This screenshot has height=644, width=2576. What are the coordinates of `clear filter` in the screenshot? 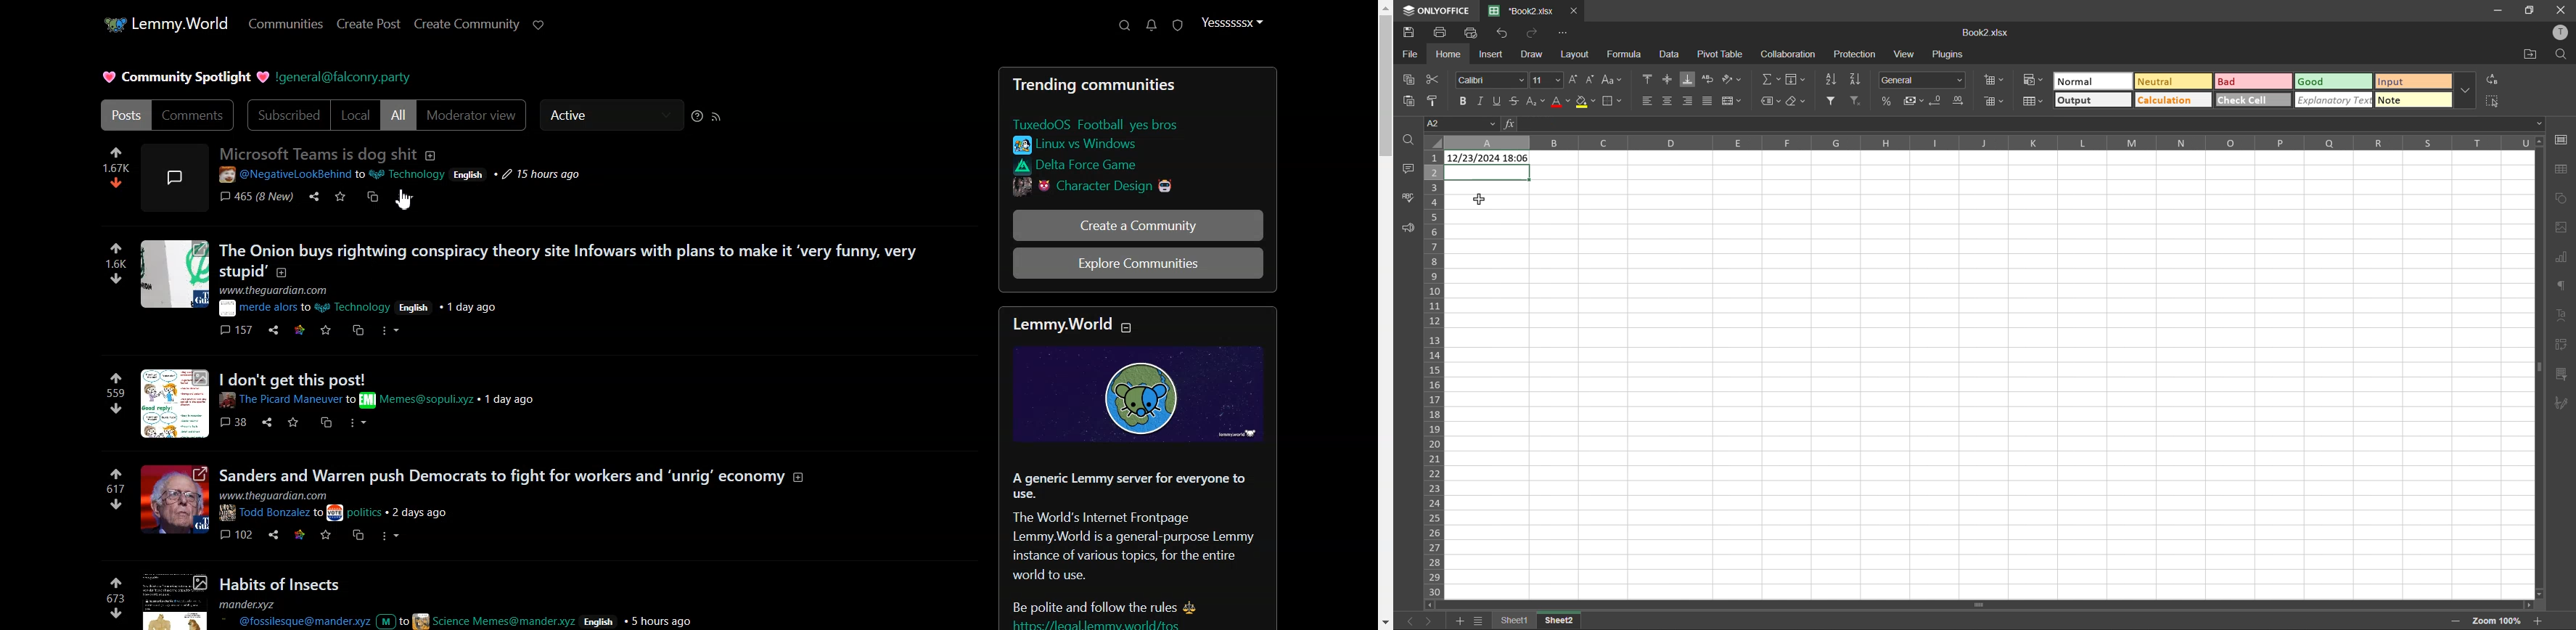 It's located at (1857, 99).